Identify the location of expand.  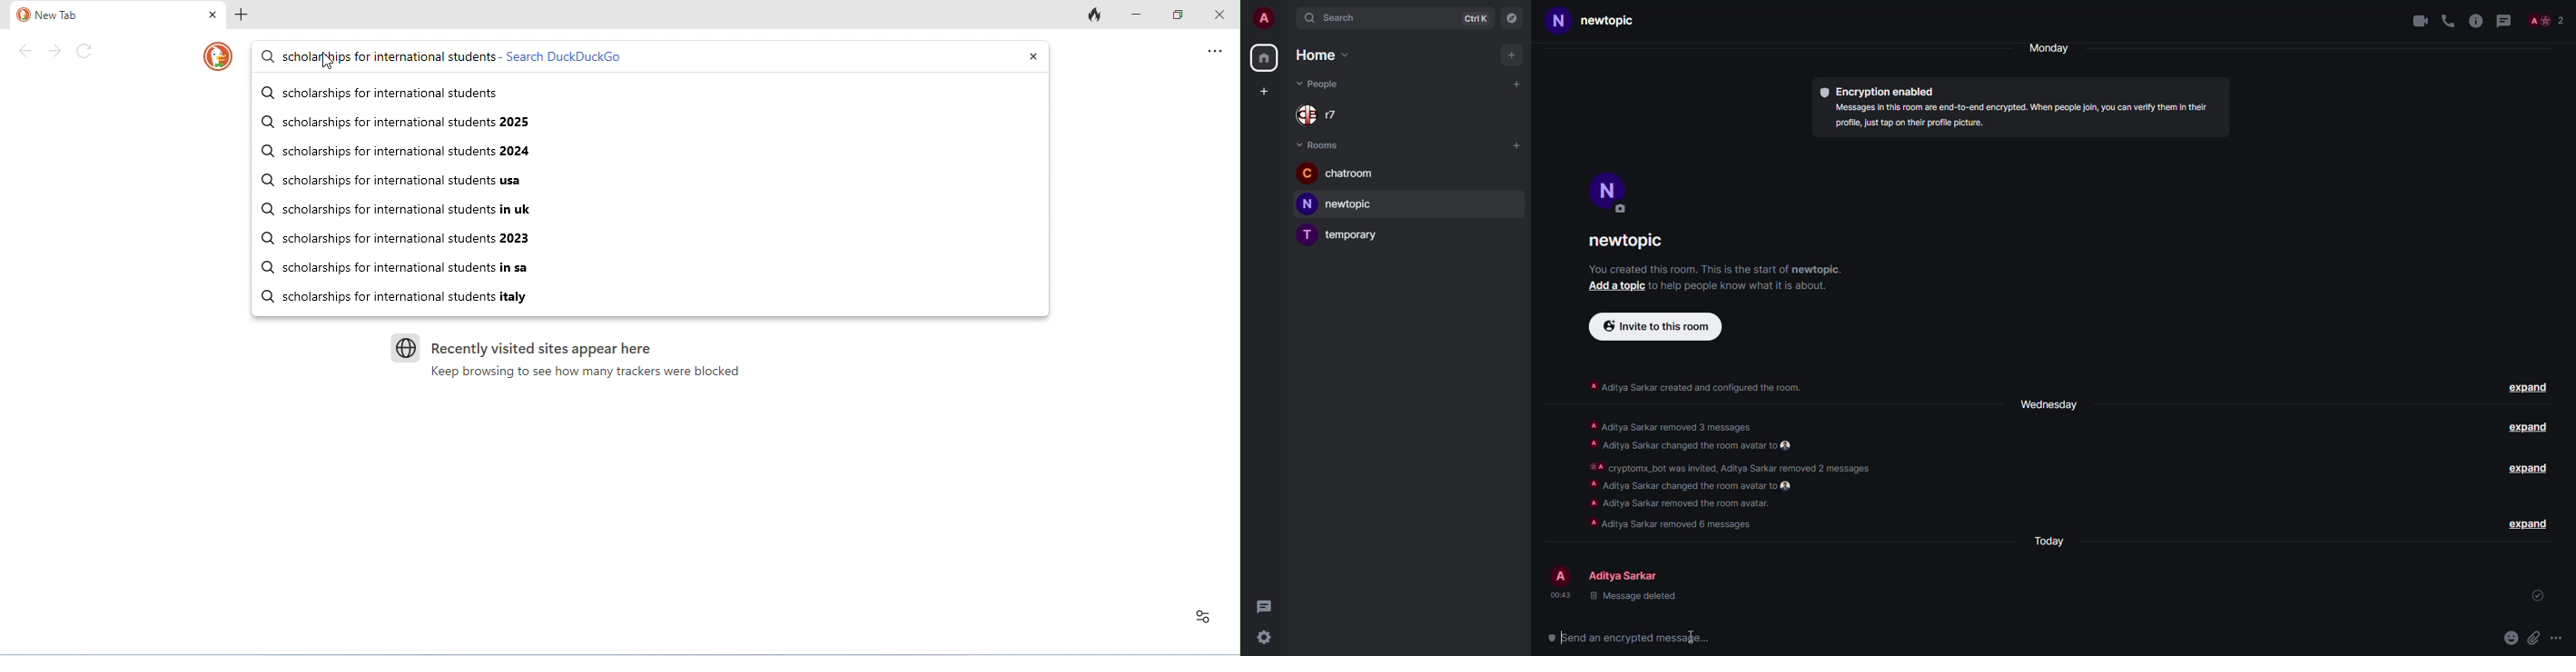
(2533, 469).